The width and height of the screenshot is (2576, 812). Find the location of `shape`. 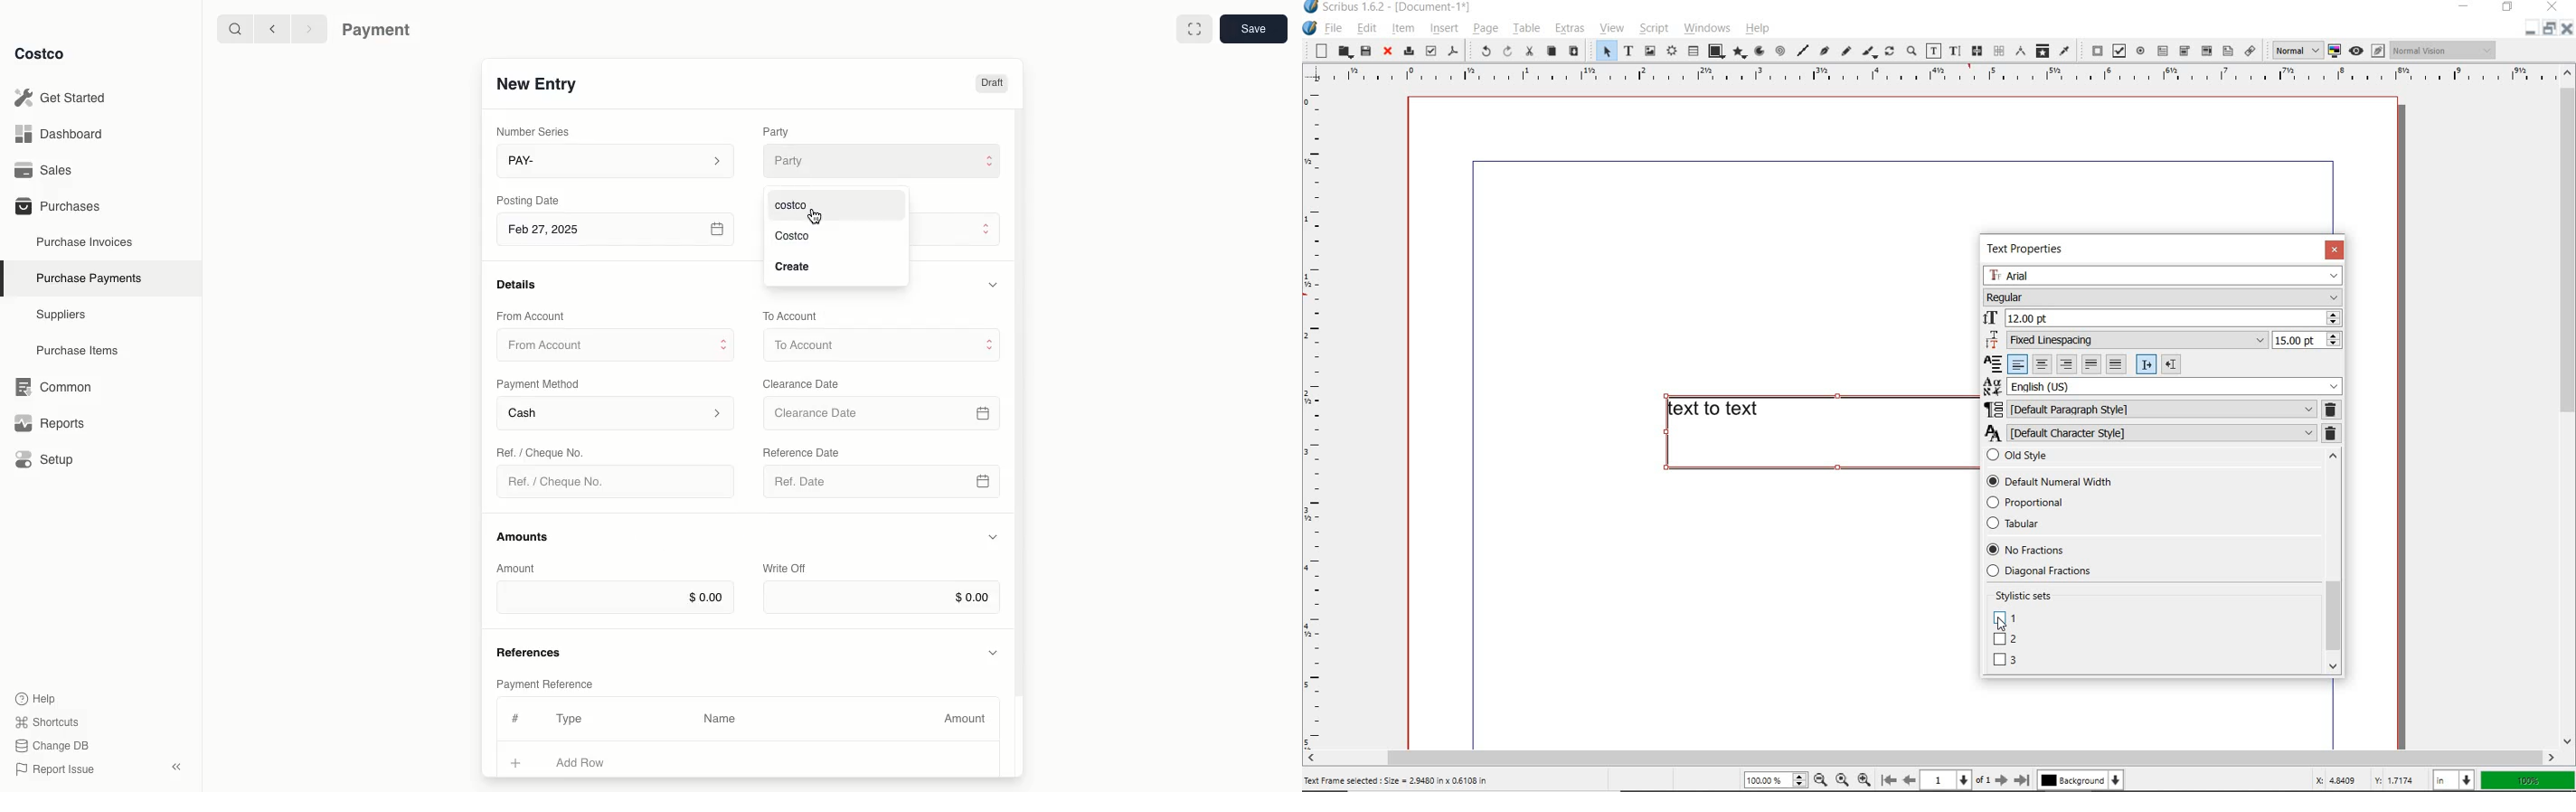

shape is located at coordinates (1715, 52).